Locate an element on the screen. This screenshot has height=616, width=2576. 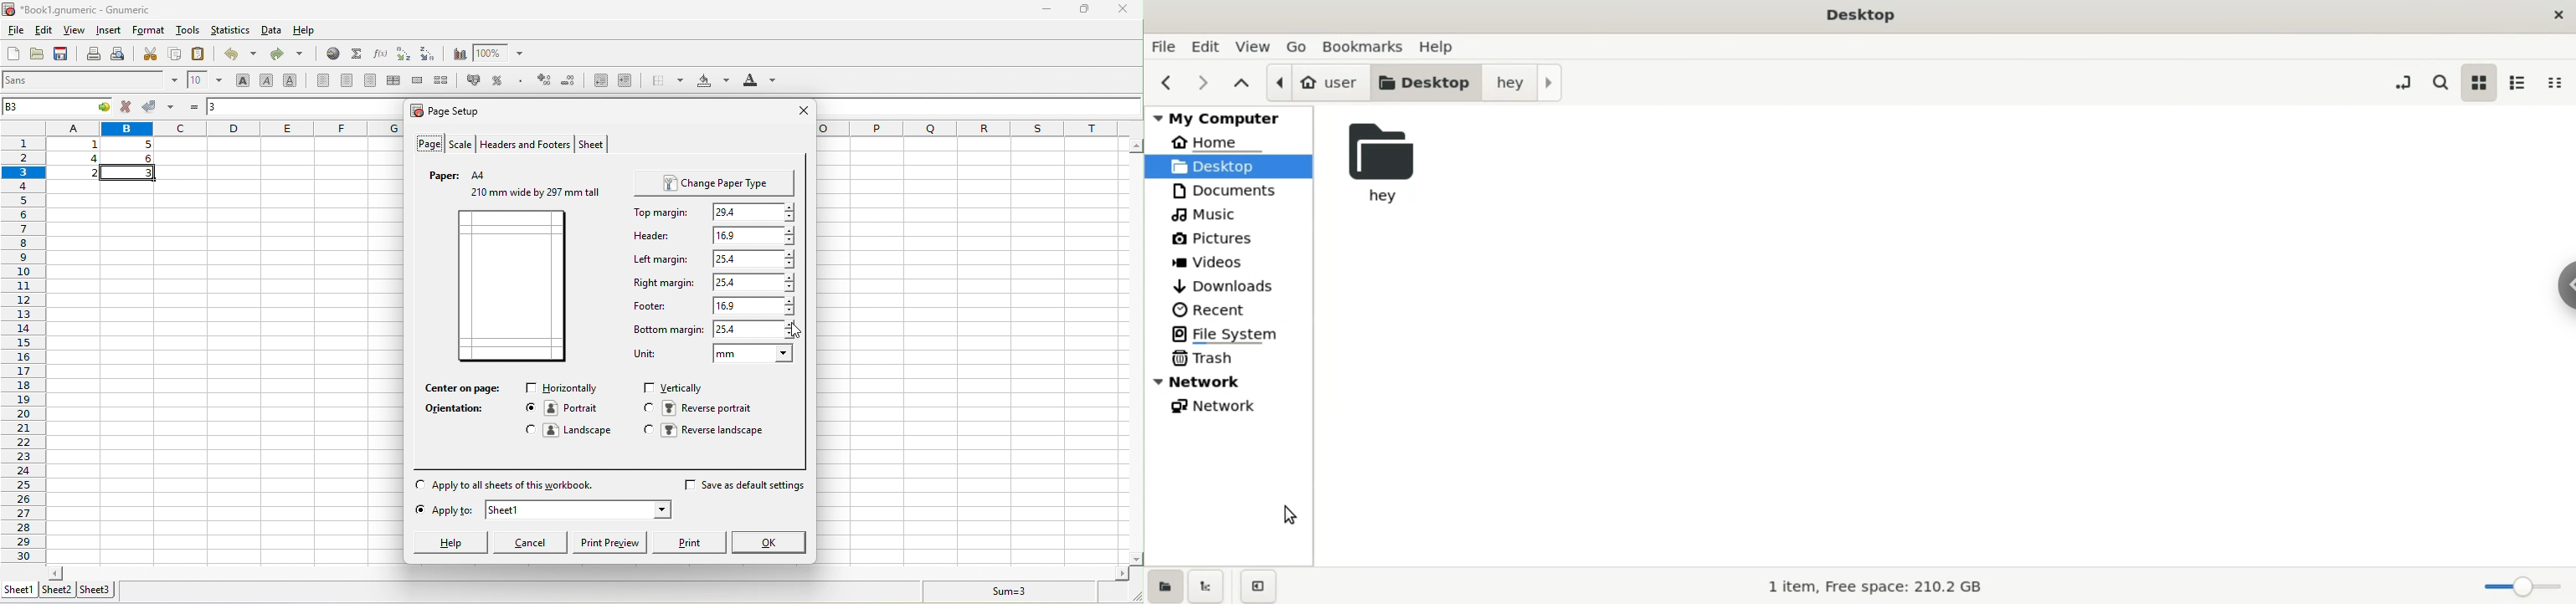
unit is located at coordinates (645, 355).